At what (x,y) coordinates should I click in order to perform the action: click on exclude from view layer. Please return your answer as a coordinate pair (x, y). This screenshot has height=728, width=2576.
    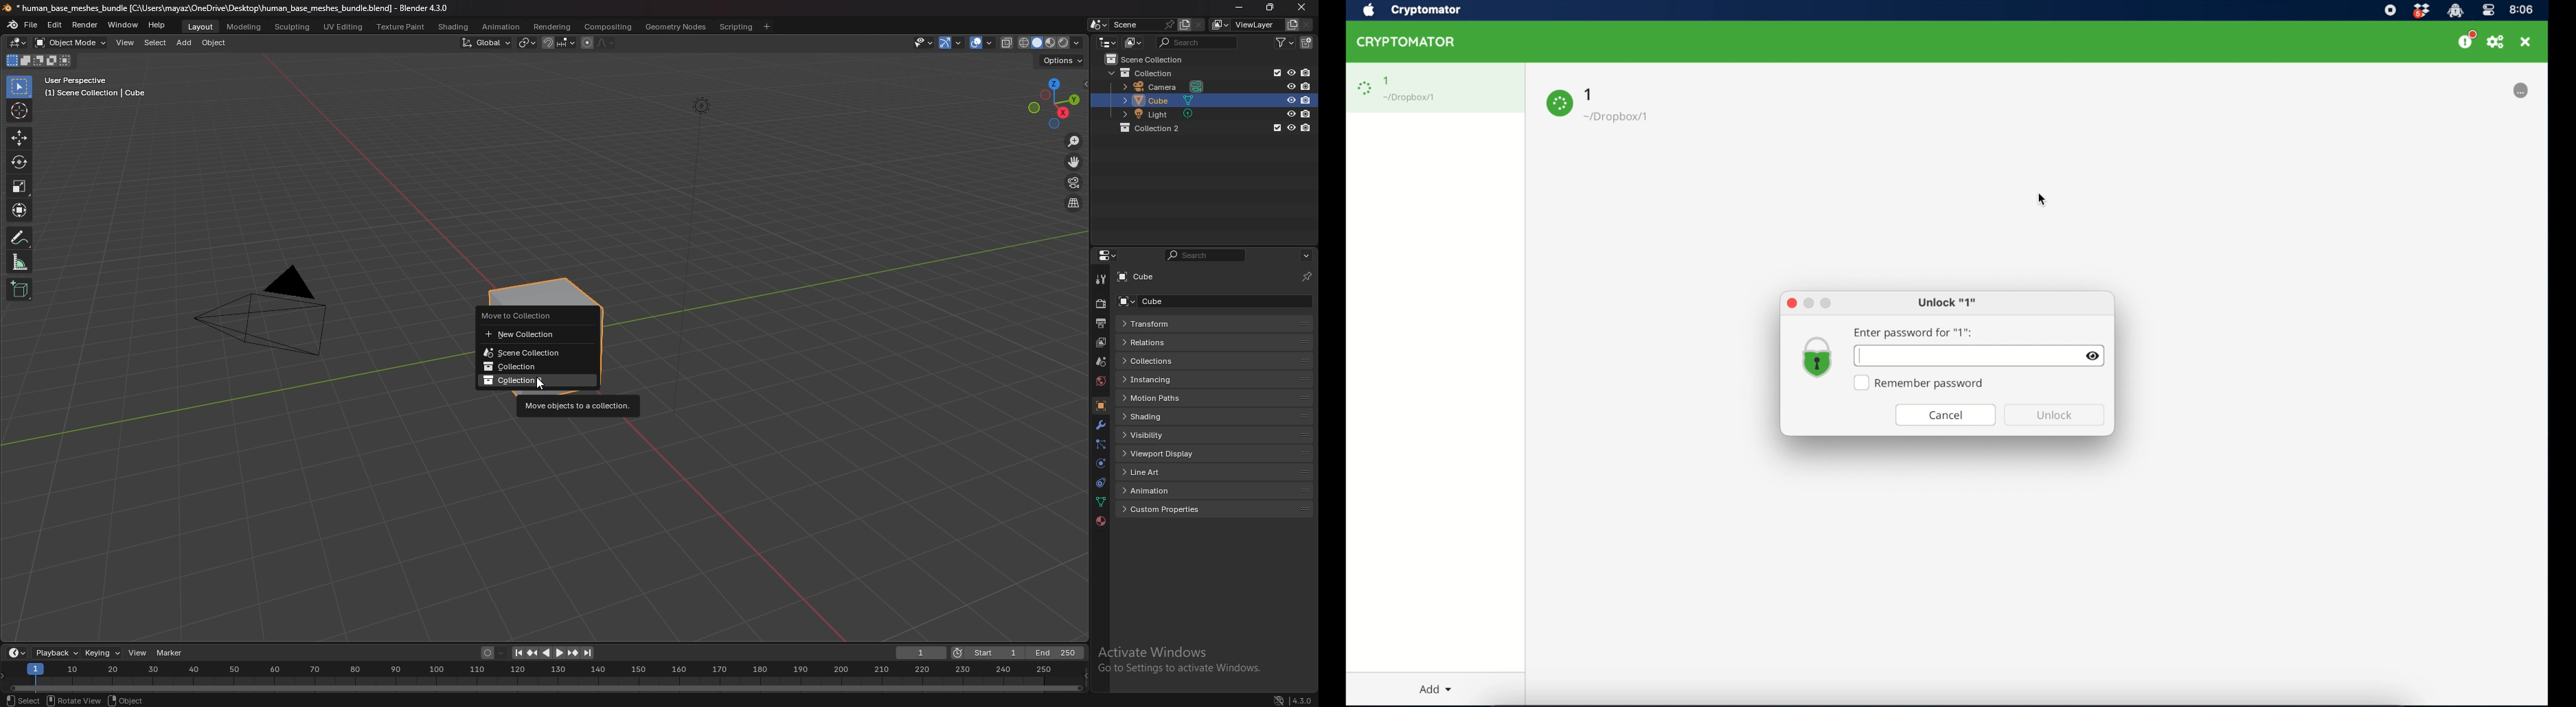
    Looking at the image, I should click on (1275, 128).